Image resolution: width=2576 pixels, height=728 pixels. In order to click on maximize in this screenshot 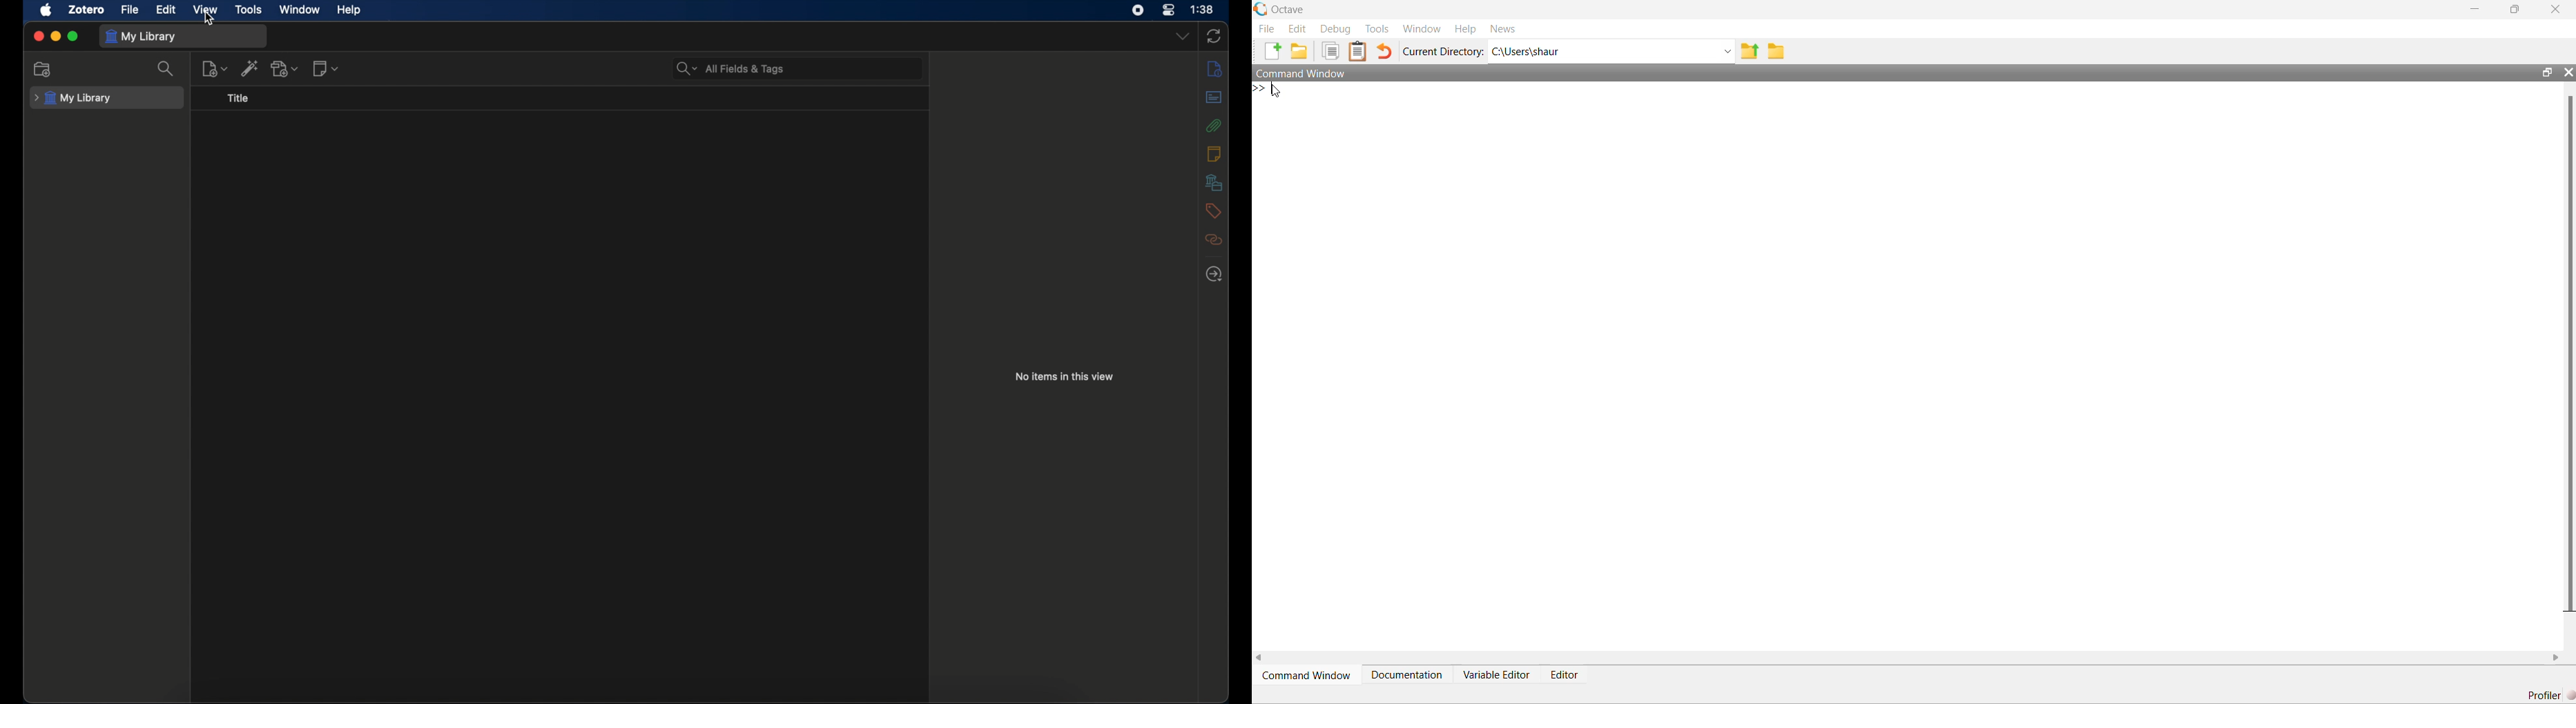, I will do `click(74, 37)`.